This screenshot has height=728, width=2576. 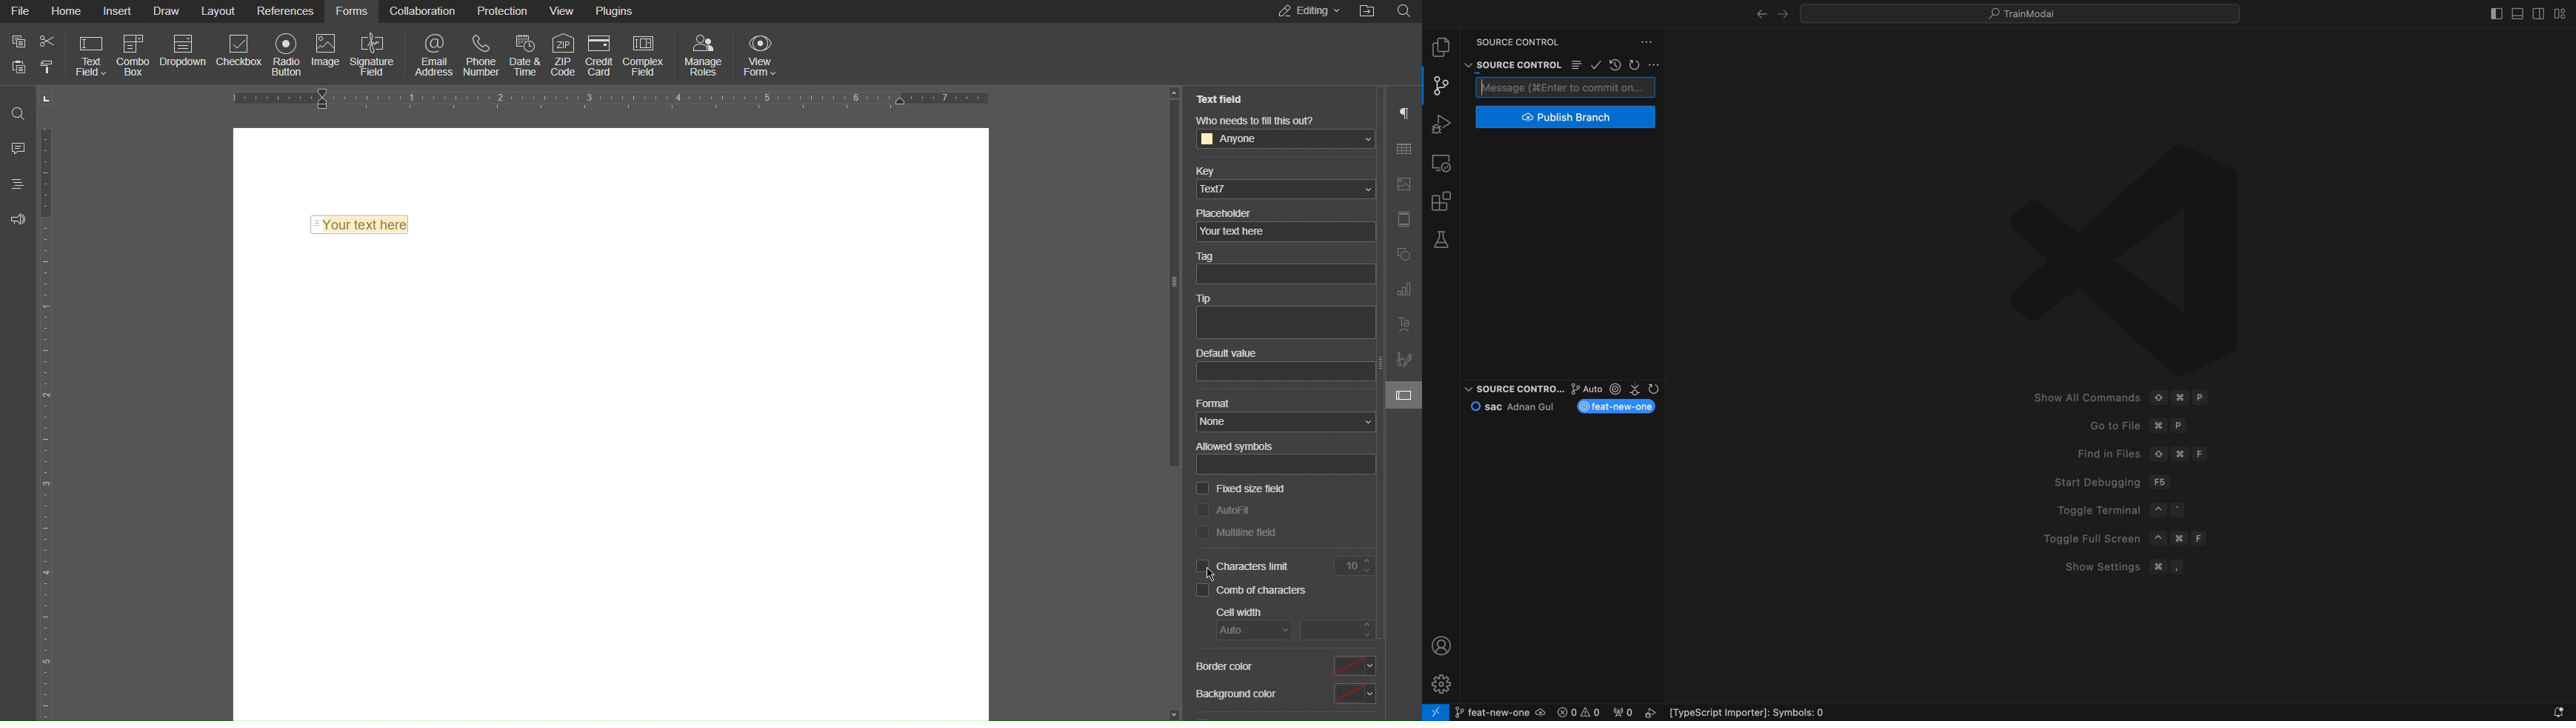 What do you see at coordinates (1407, 11) in the screenshot?
I see `Search` at bounding box center [1407, 11].